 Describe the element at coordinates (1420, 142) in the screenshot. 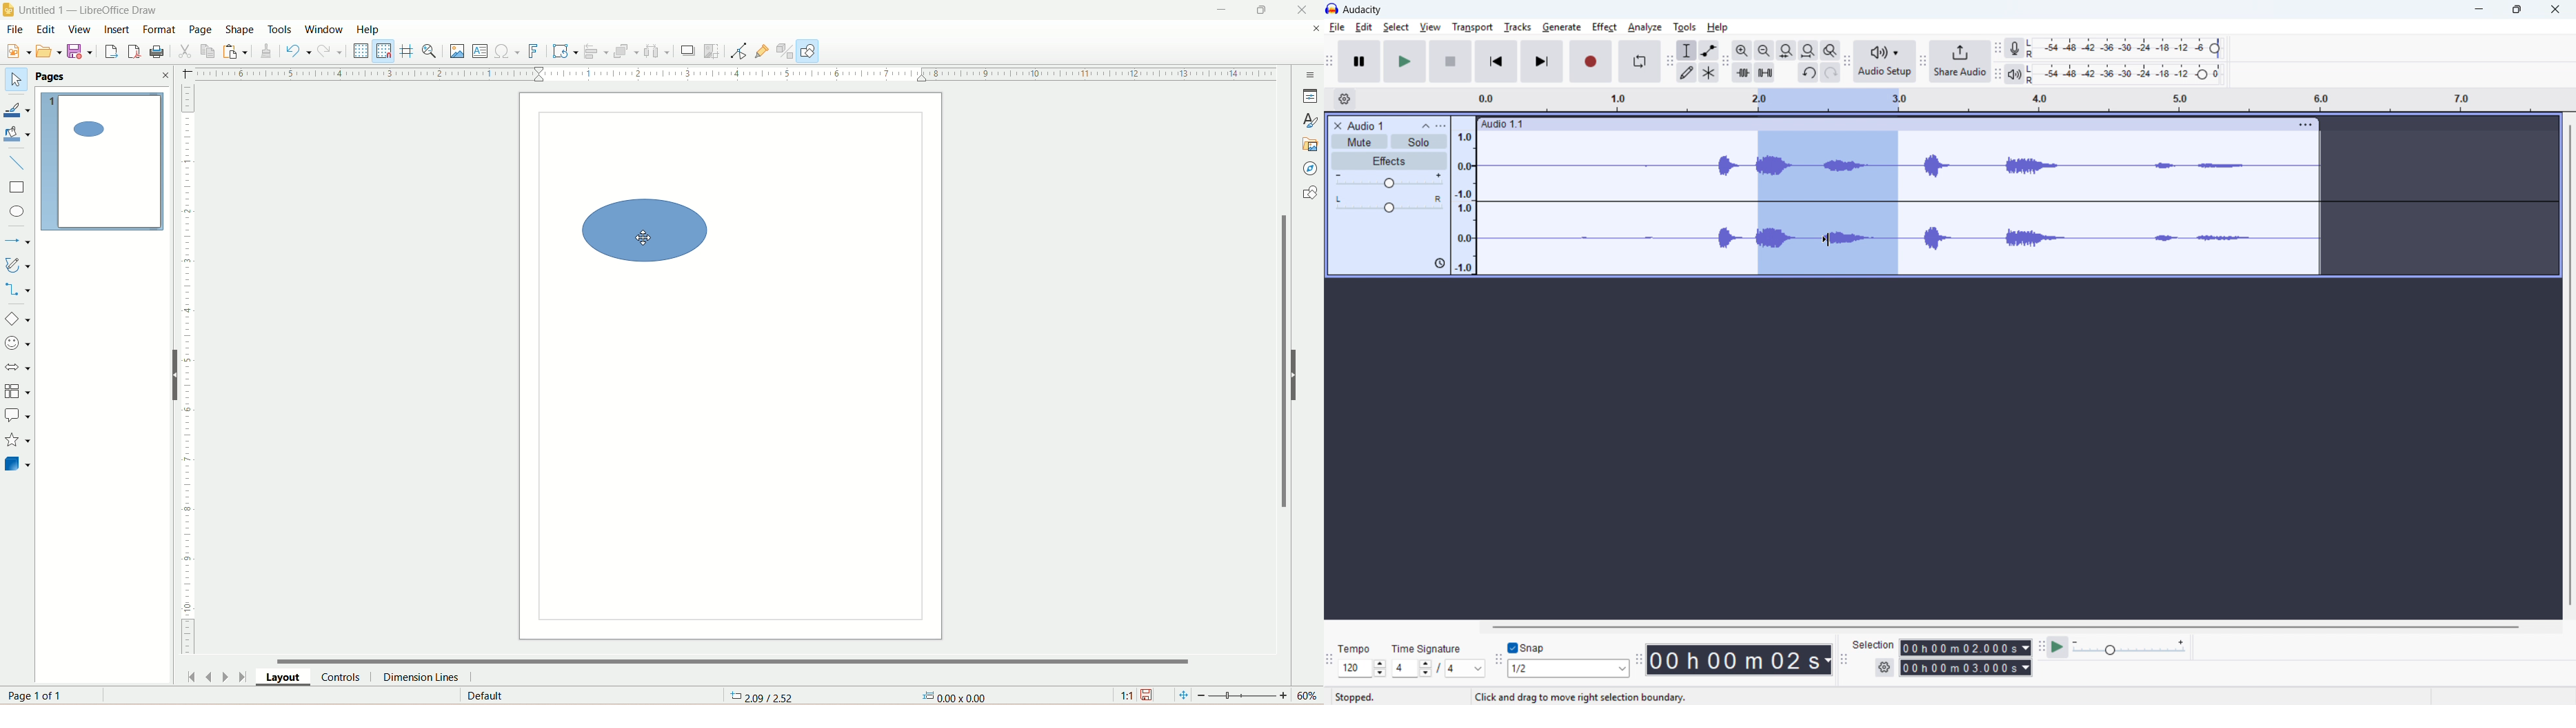

I see `Solo` at that location.